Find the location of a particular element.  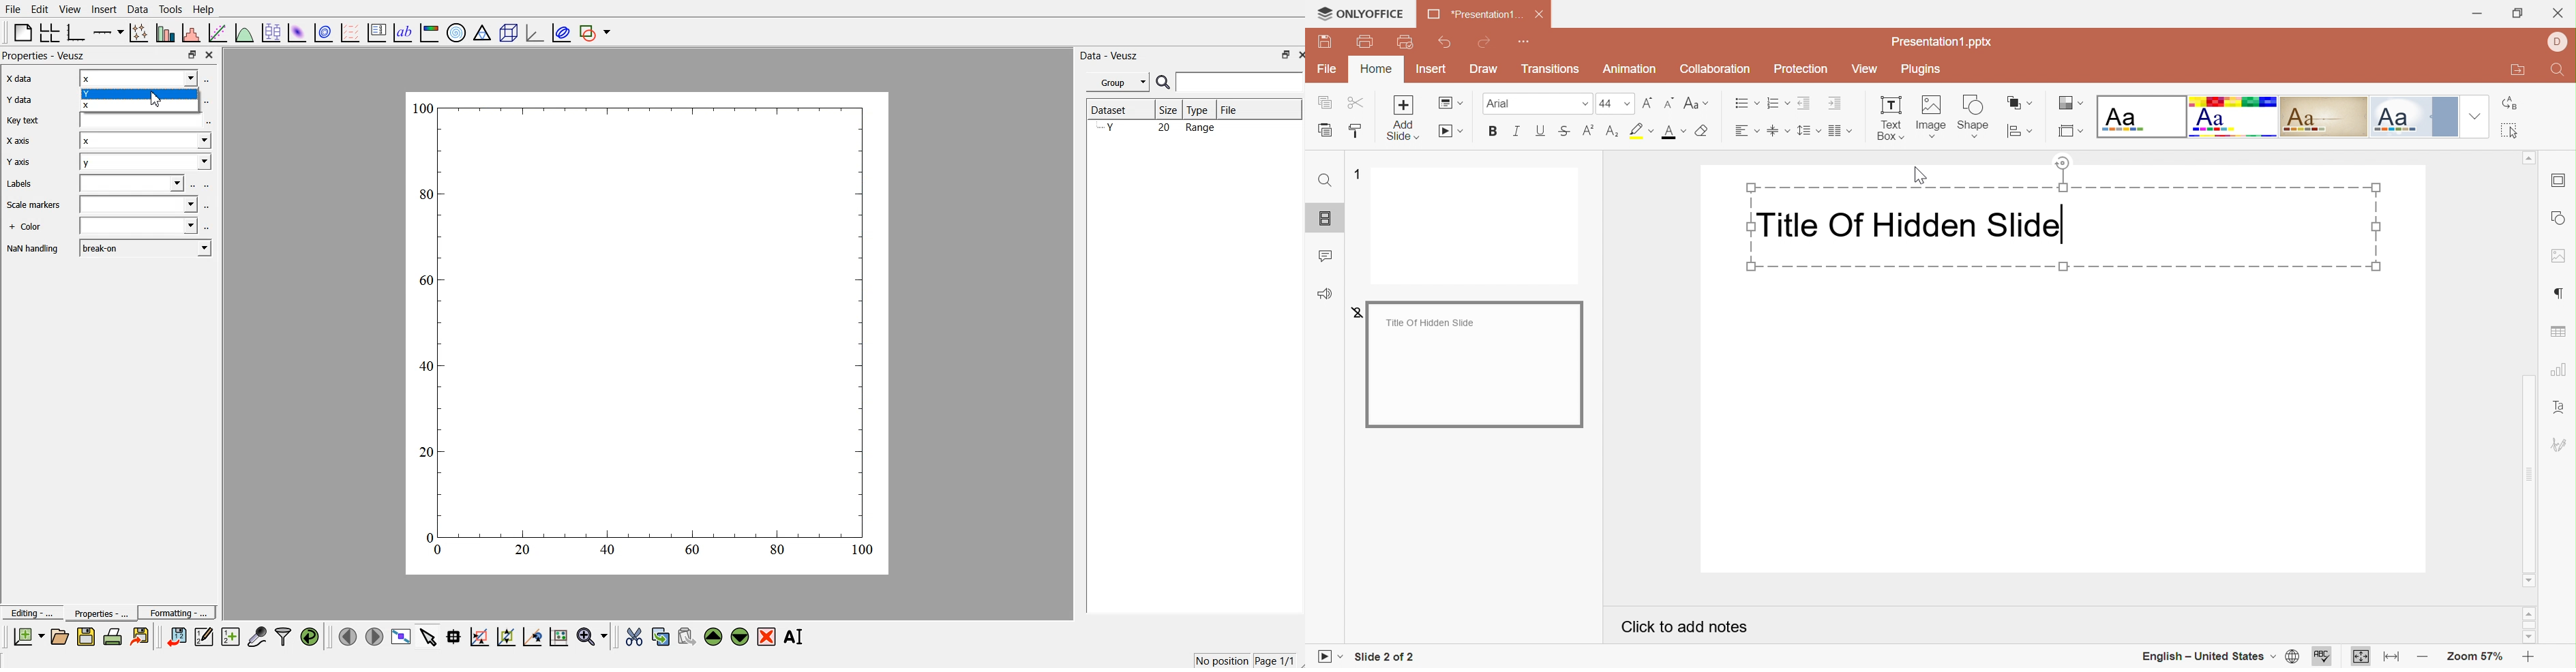

Highlight color is located at coordinates (1613, 132).